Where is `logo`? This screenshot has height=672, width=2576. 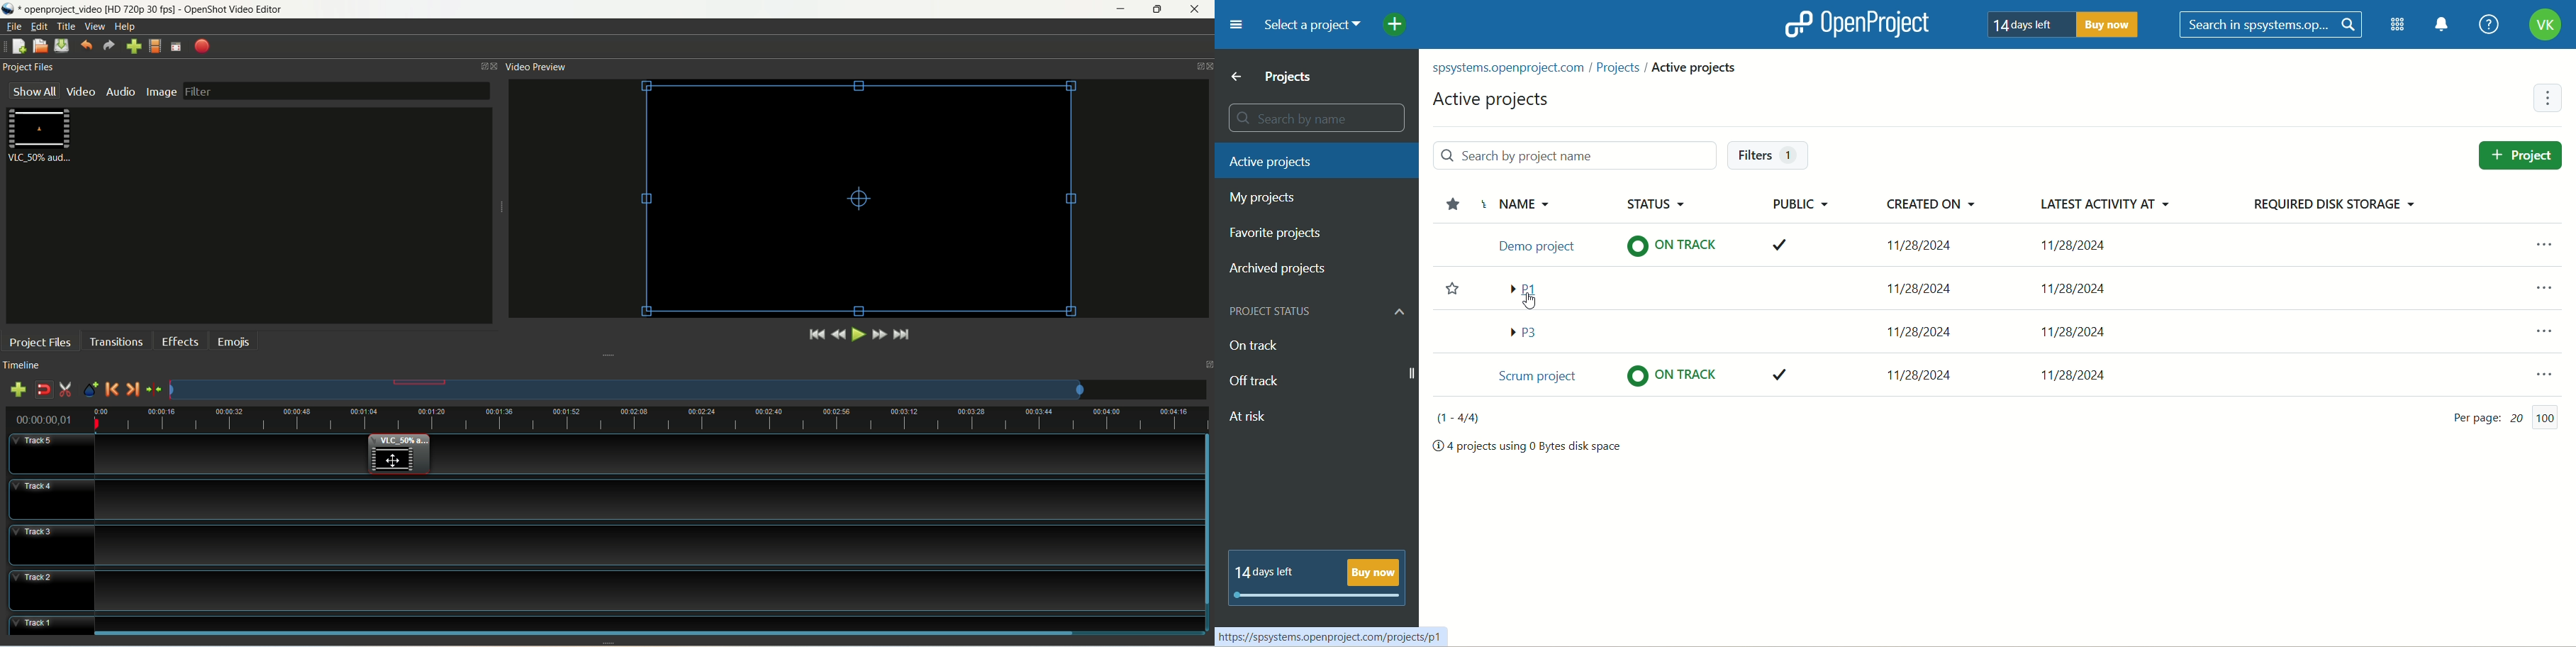 logo is located at coordinates (9, 9).